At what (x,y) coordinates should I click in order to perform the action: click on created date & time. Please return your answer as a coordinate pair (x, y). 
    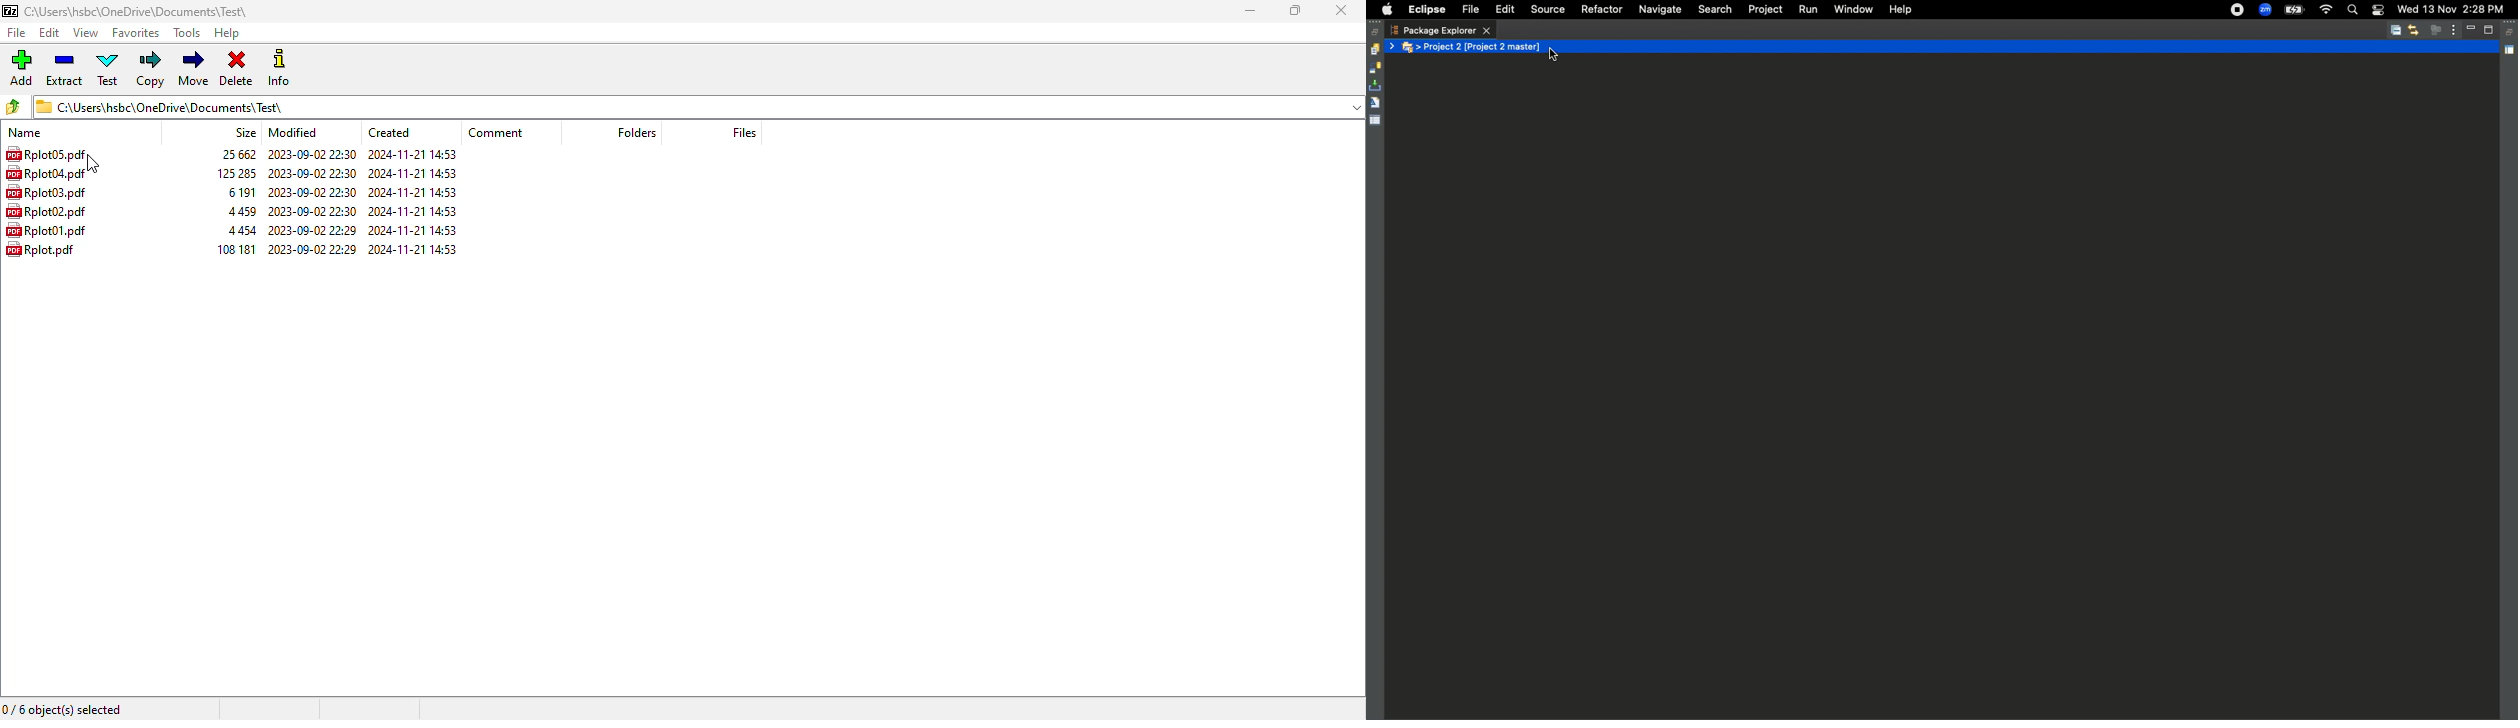
    Looking at the image, I should click on (413, 211).